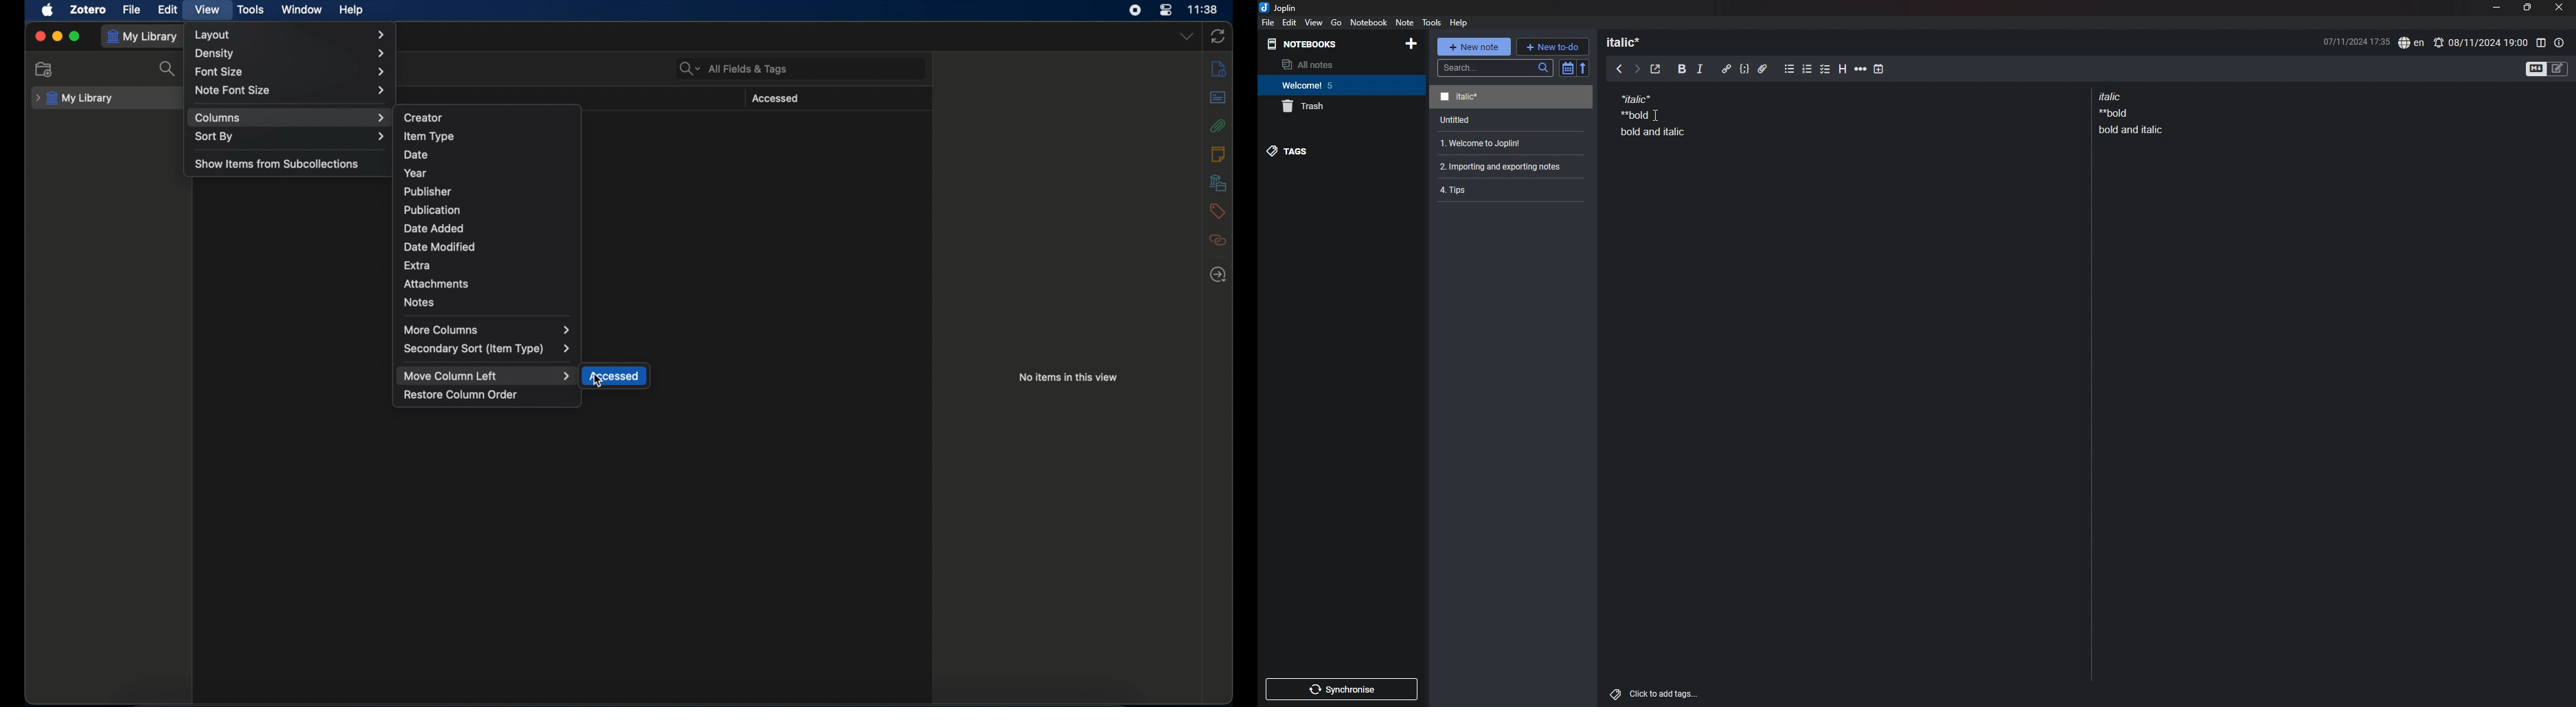 The width and height of the screenshot is (2576, 728). Describe the element at coordinates (487, 331) in the screenshot. I see `more columns` at that location.